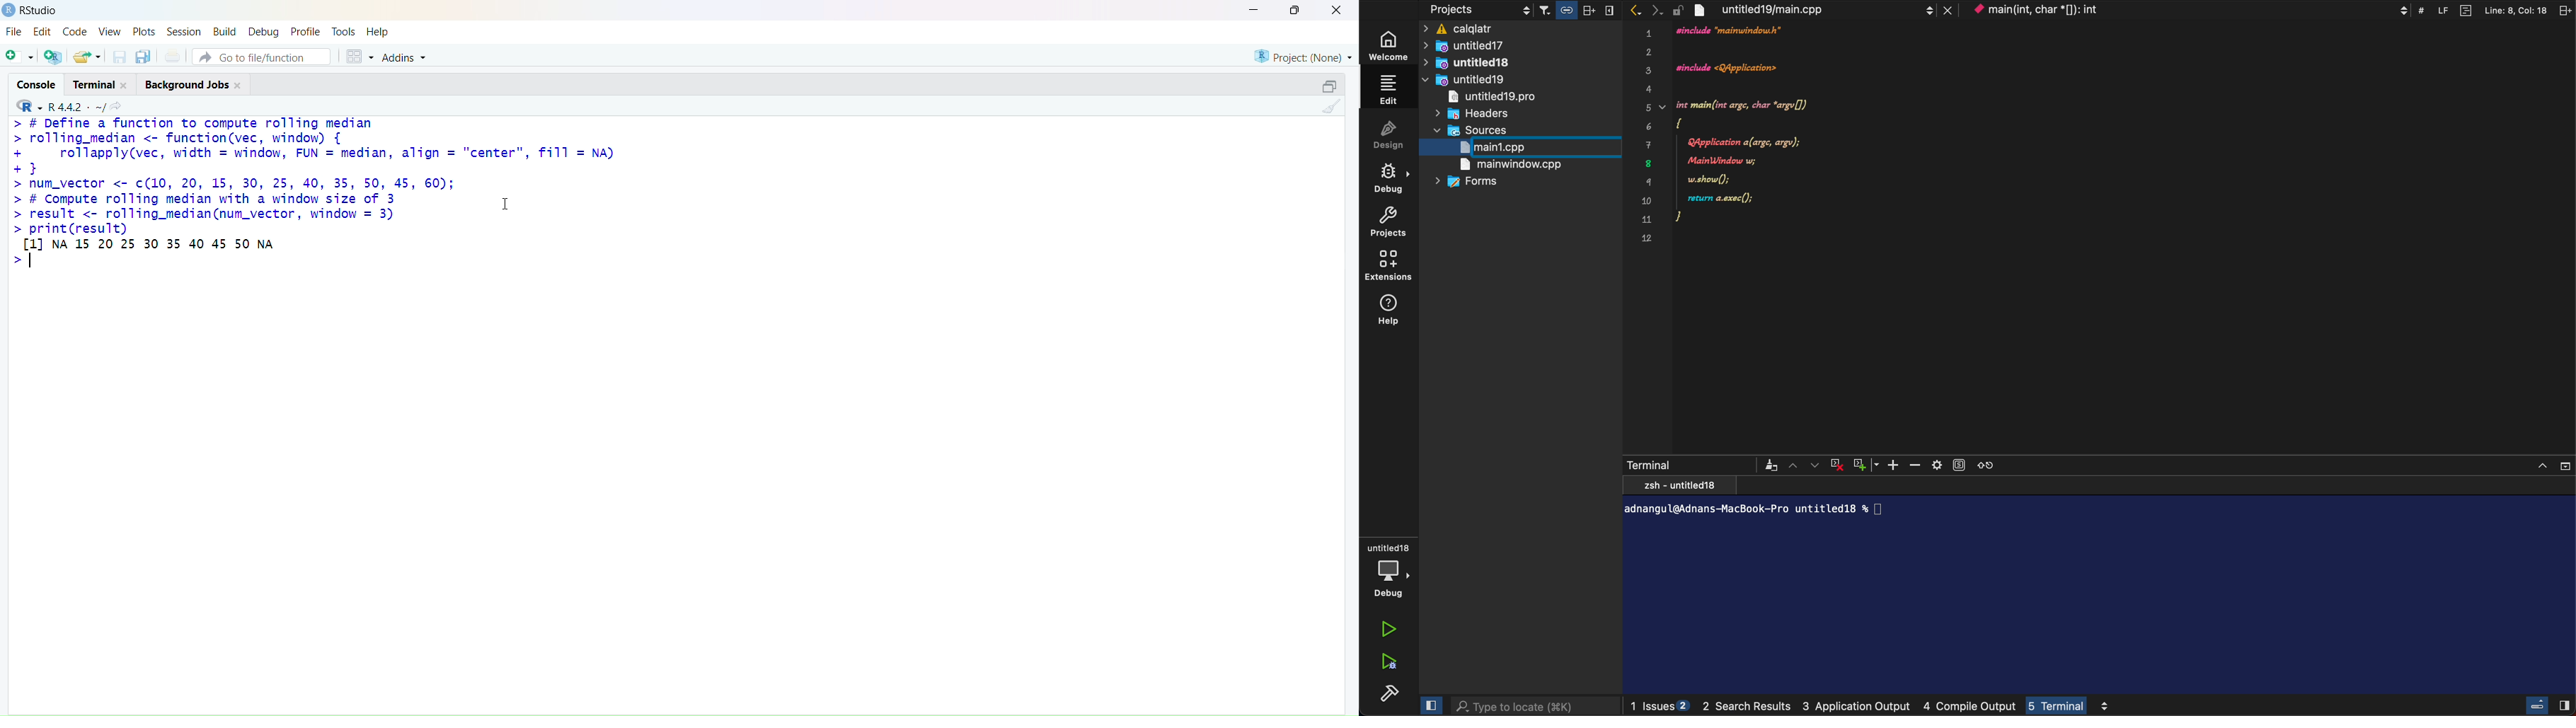  Describe the element at coordinates (173, 56) in the screenshot. I see `print` at that location.